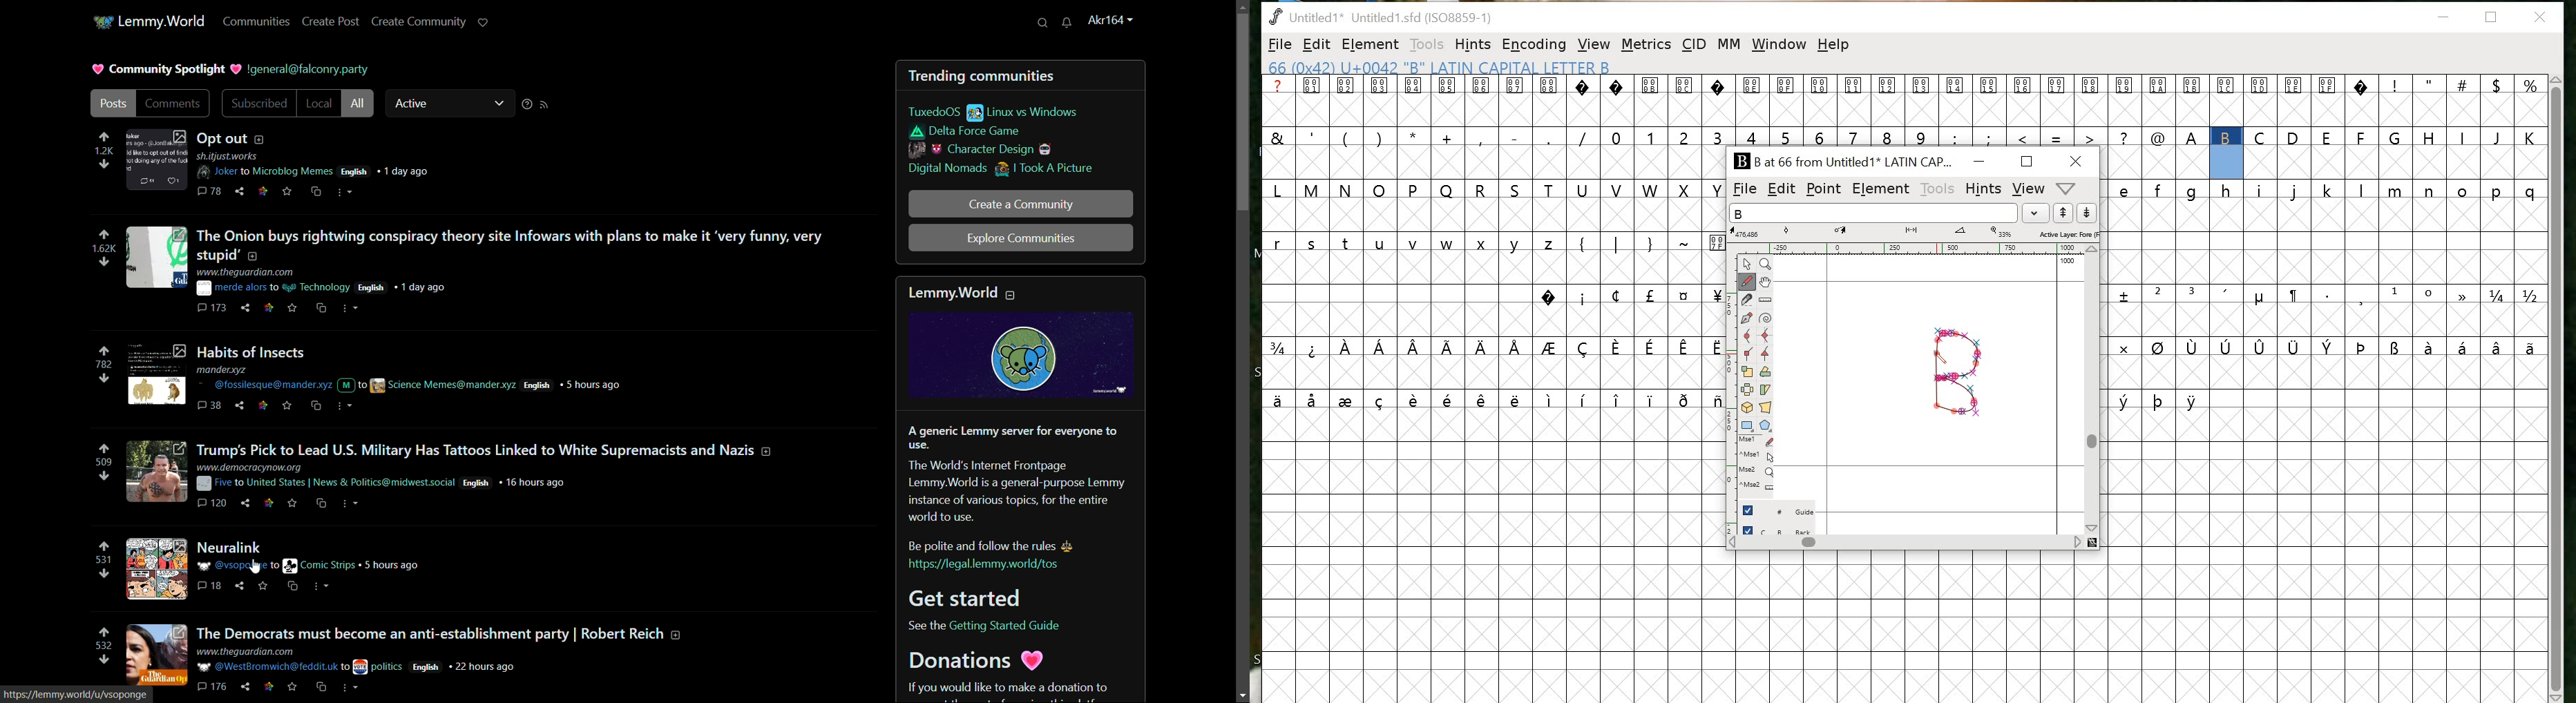 The image size is (2576, 728). Describe the element at coordinates (1730, 45) in the screenshot. I see `MM` at that location.